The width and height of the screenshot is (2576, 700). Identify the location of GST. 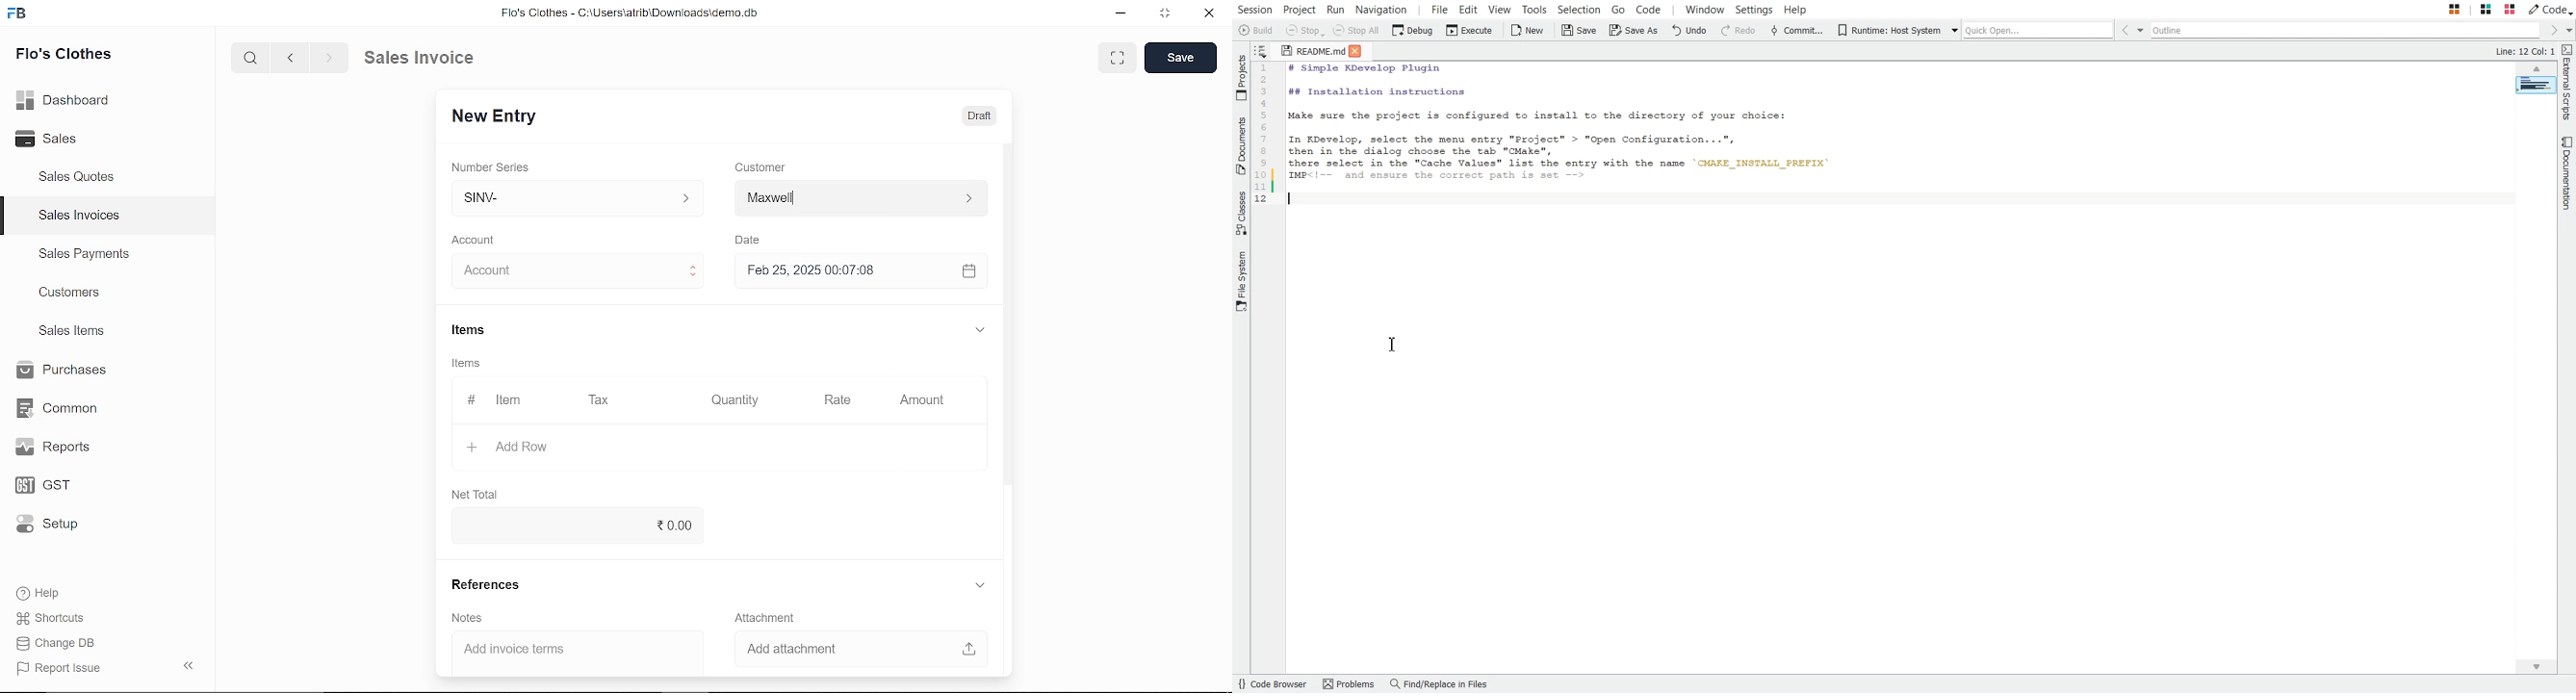
(53, 482).